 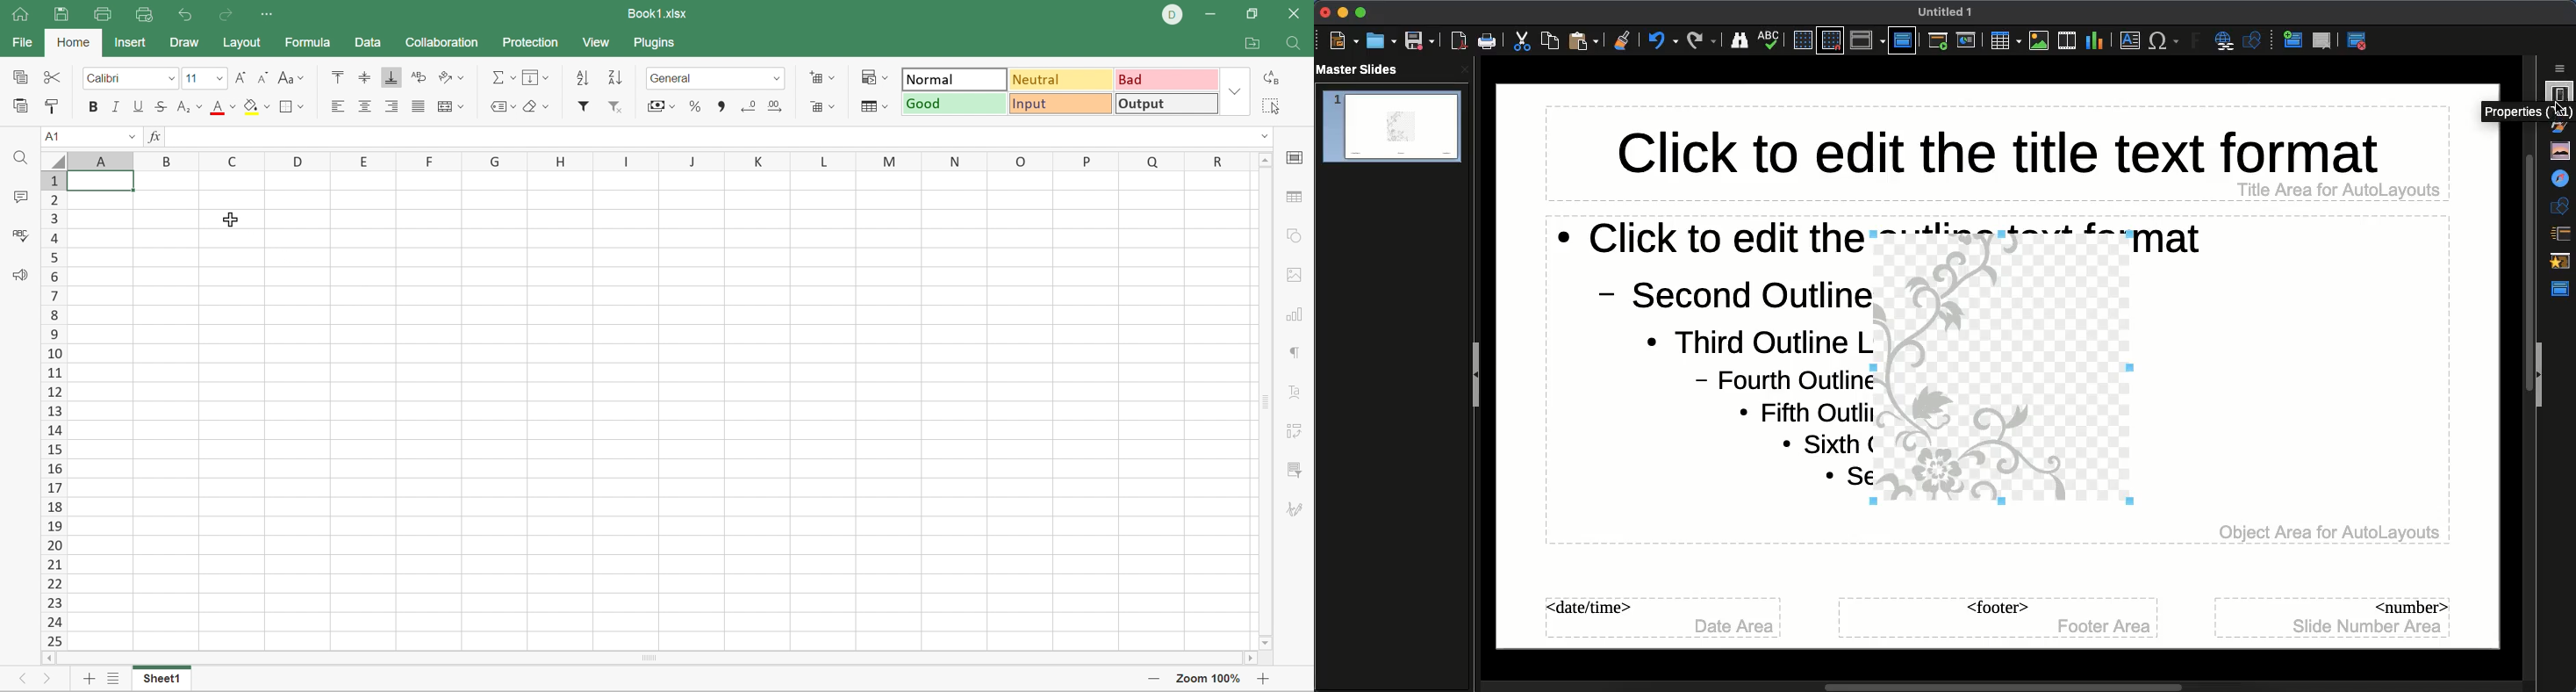 I want to click on Save, so click(x=64, y=14).